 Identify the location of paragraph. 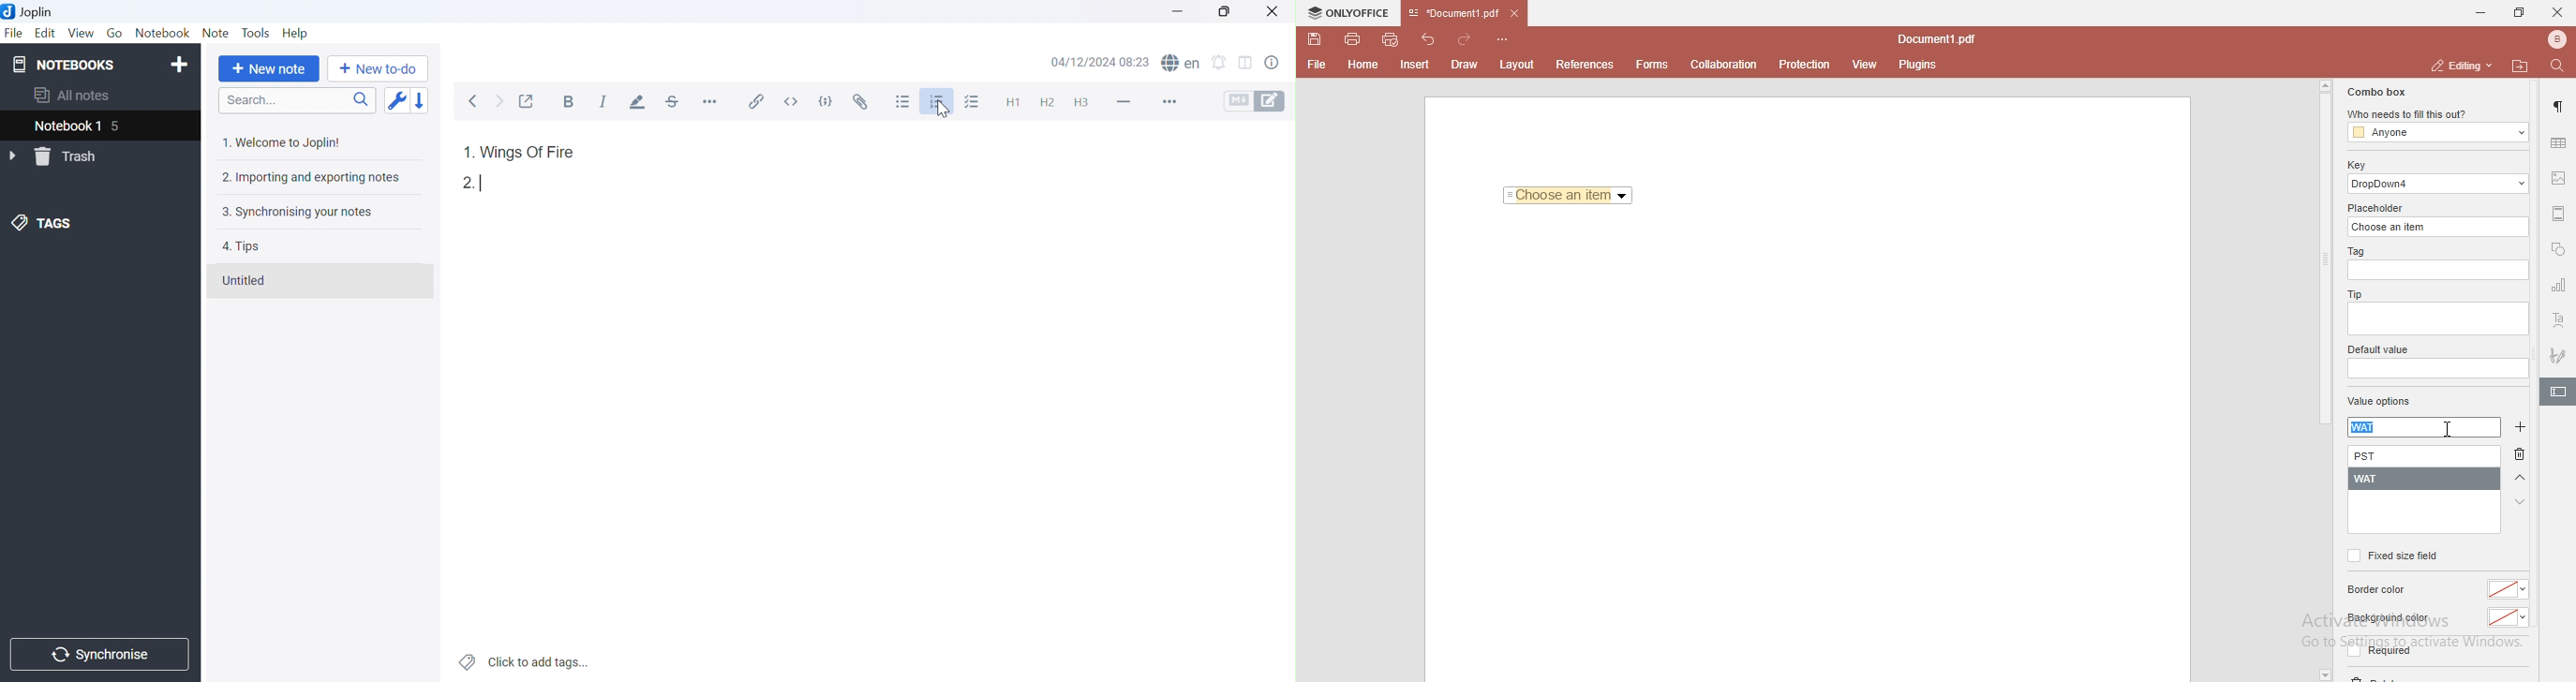
(2560, 107).